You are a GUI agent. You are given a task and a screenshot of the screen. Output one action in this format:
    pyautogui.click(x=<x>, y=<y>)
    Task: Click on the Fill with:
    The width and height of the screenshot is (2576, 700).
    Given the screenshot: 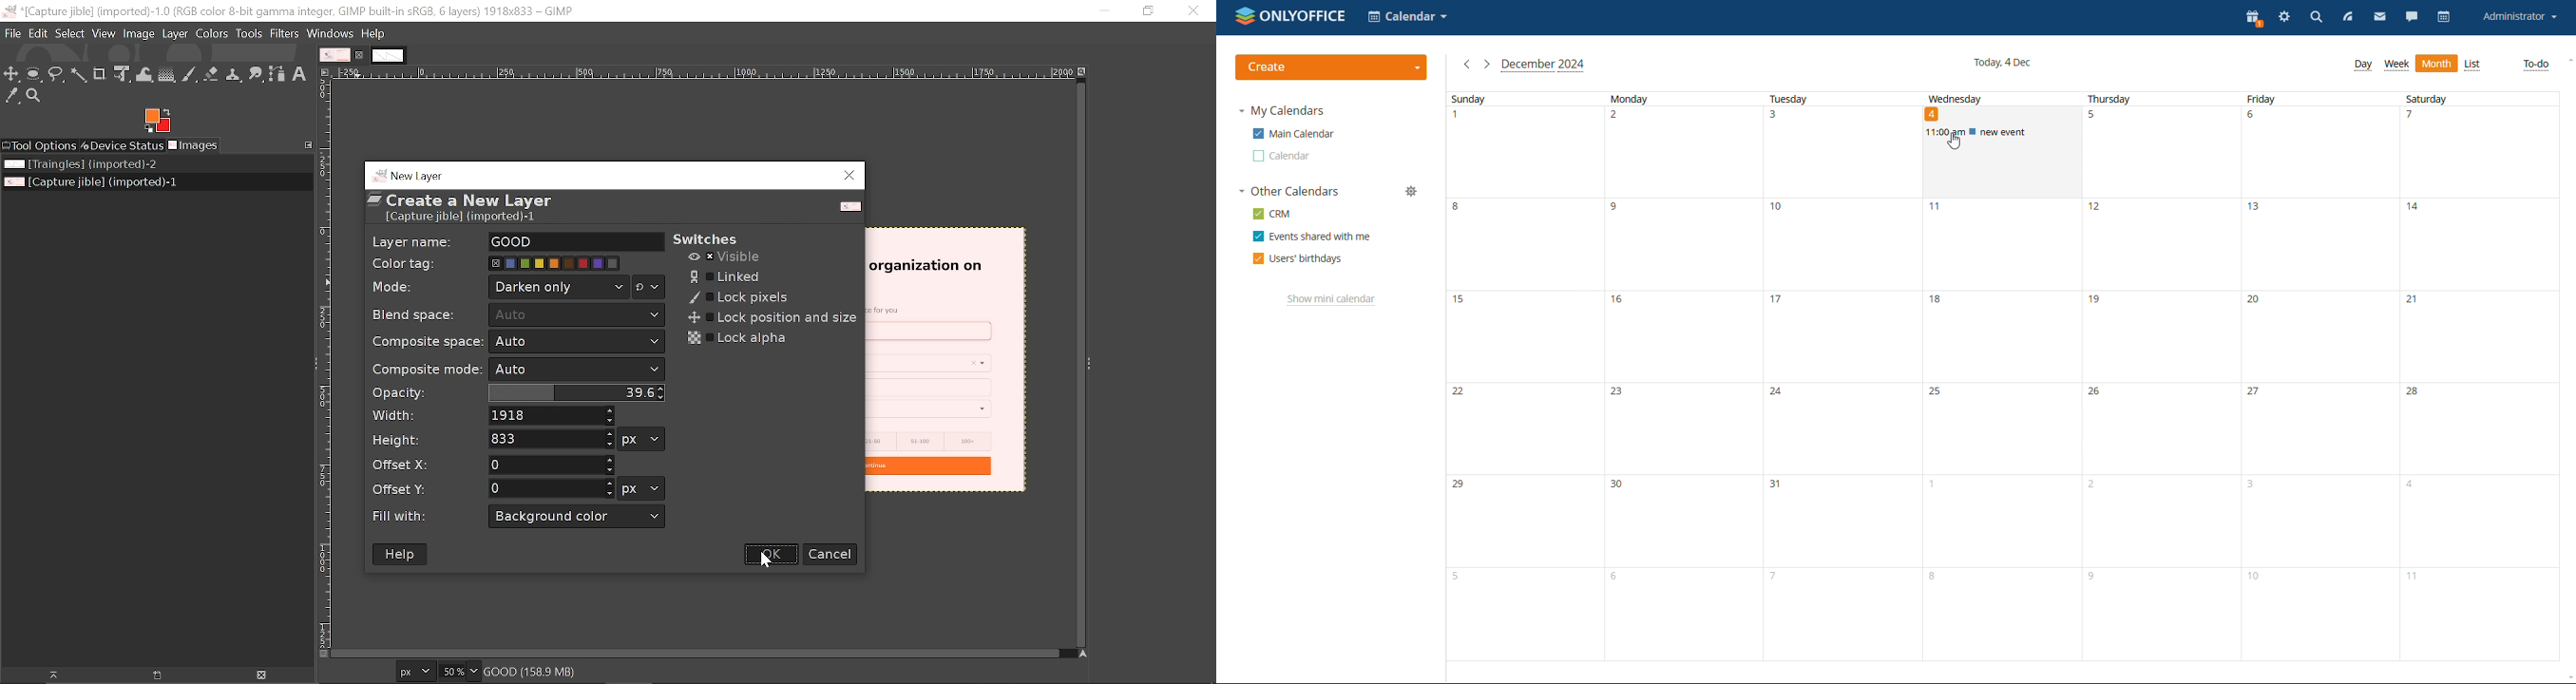 What is the action you would take?
    pyautogui.click(x=409, y=517)
    